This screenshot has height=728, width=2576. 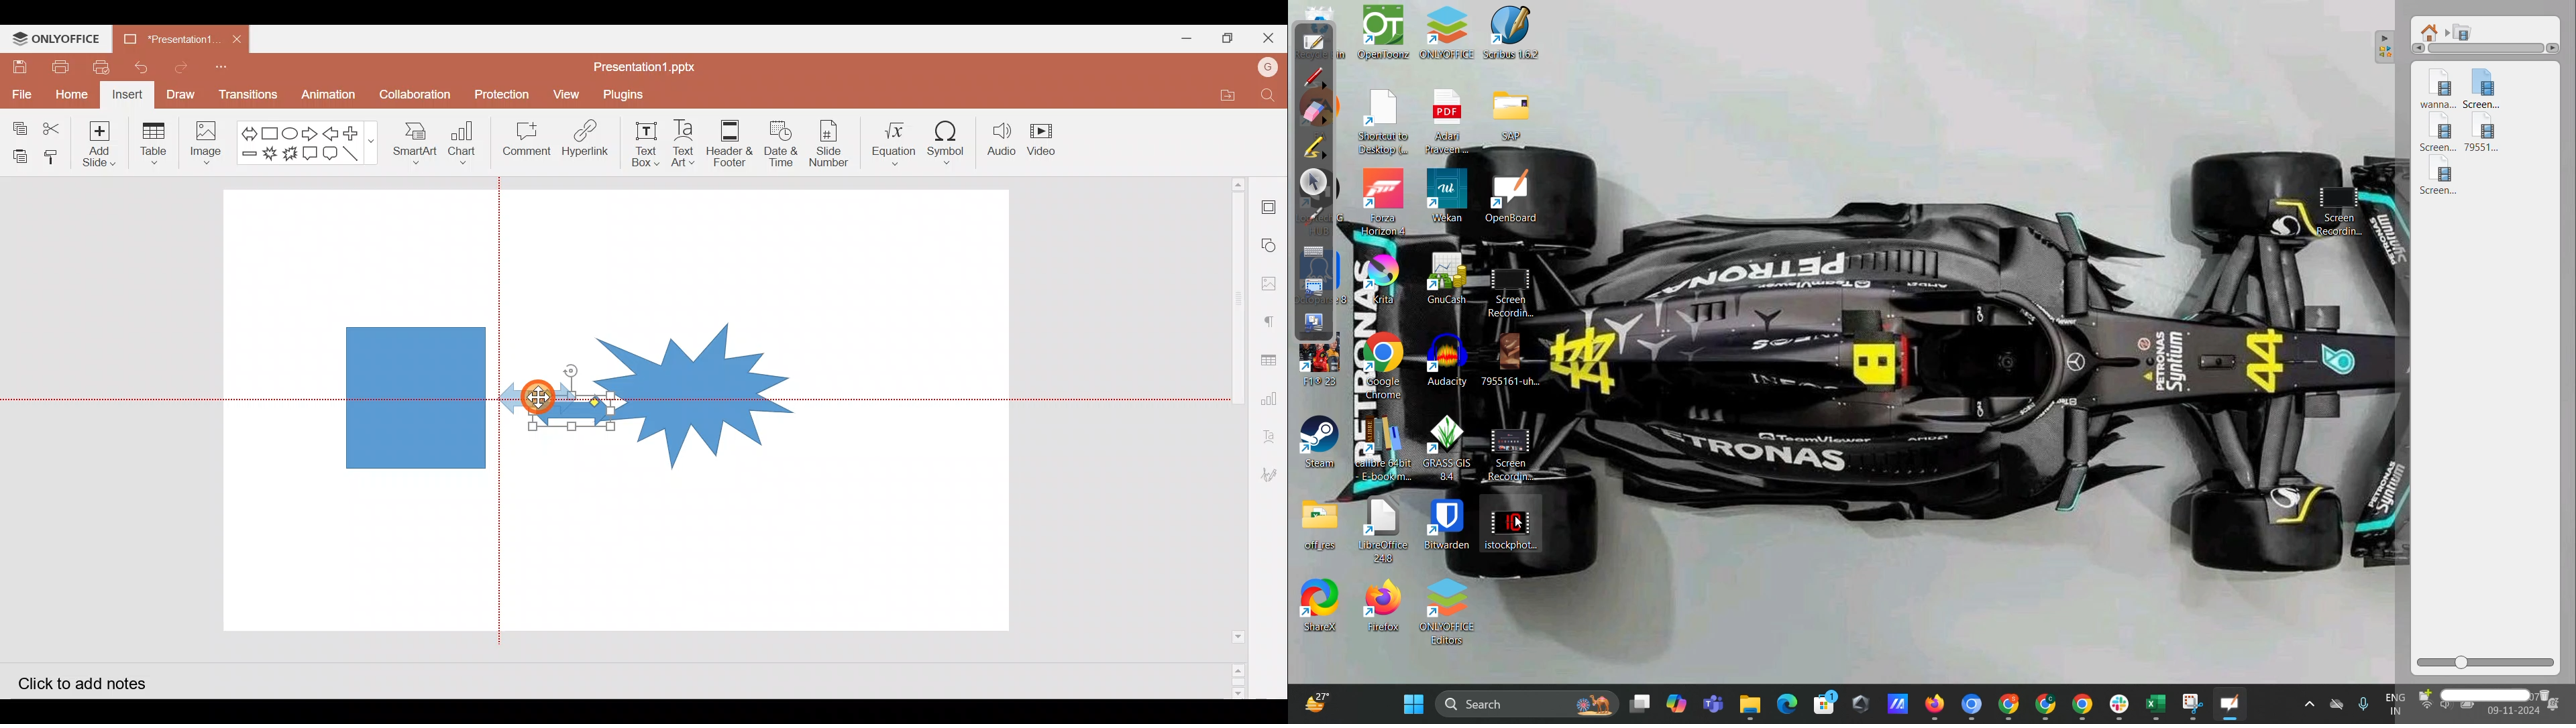 What do you see at coordinates (170, 36) in the screenshot?
I see `Presentation1.` at bounding box center [170, 36].